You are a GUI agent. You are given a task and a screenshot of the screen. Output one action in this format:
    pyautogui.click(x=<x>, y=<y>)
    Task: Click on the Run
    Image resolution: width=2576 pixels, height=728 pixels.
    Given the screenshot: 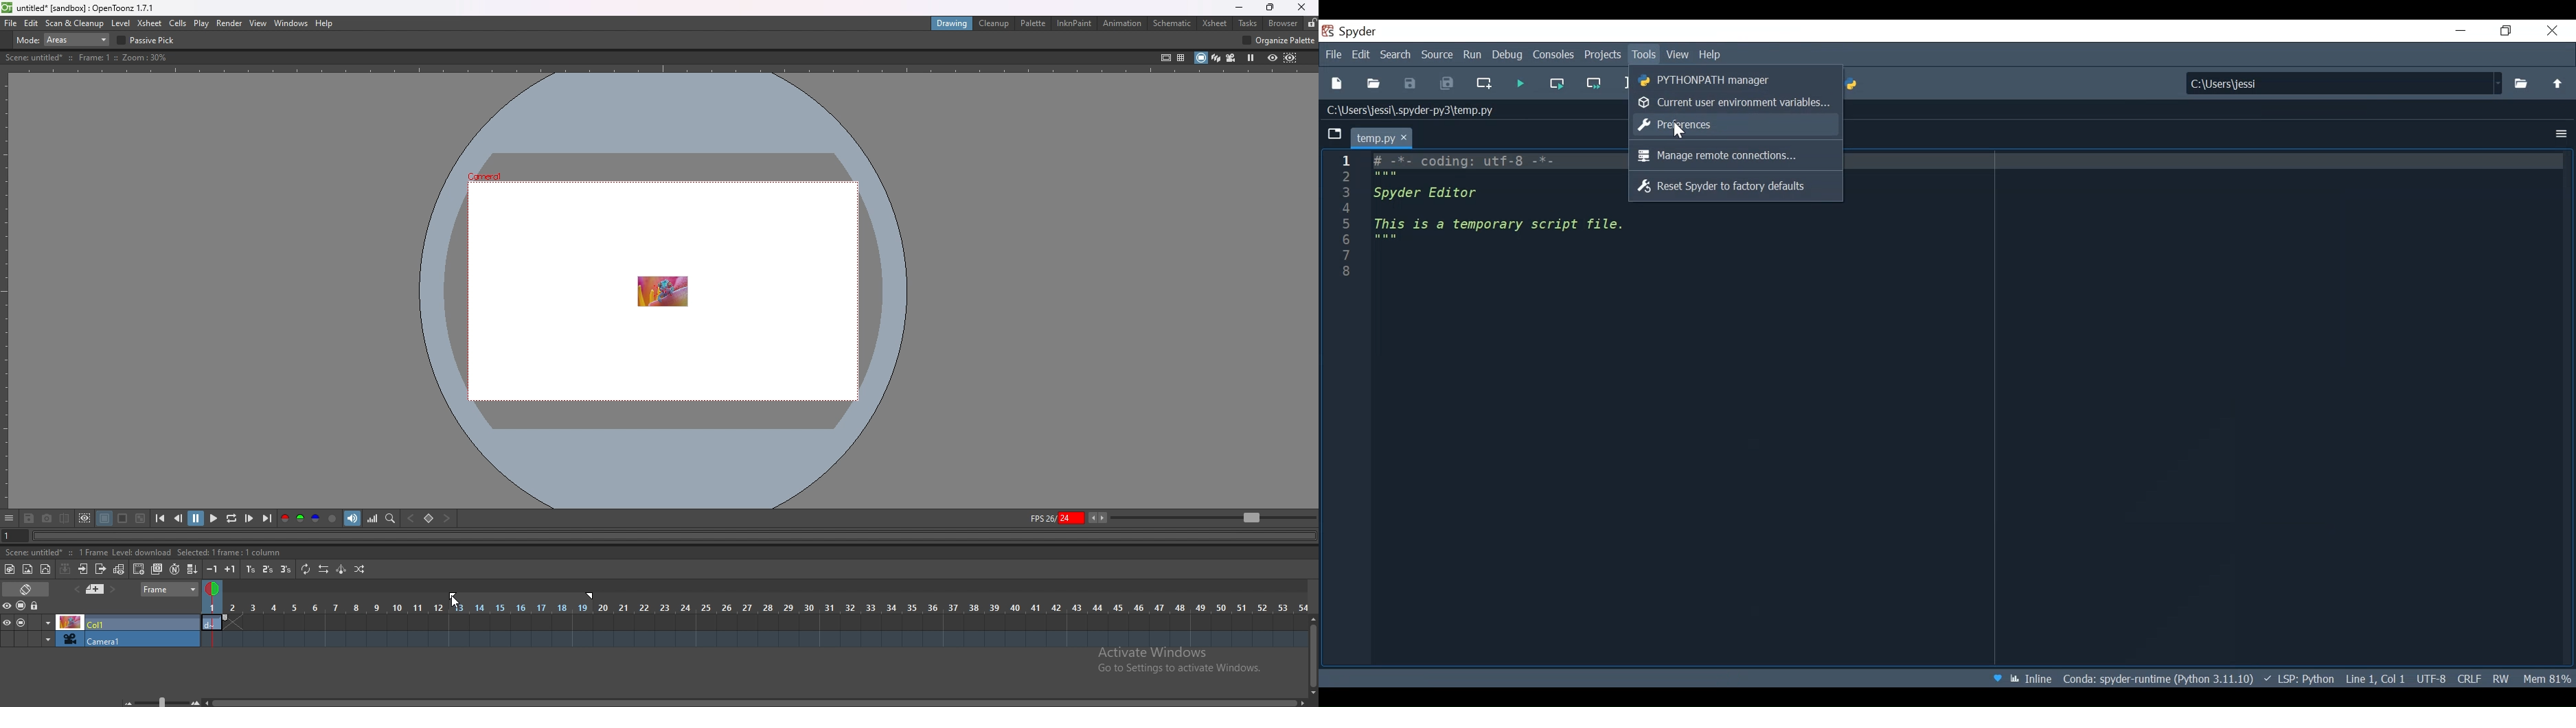 What is the action you would take?
    pyautogui.click(x=1473, y=55)
    